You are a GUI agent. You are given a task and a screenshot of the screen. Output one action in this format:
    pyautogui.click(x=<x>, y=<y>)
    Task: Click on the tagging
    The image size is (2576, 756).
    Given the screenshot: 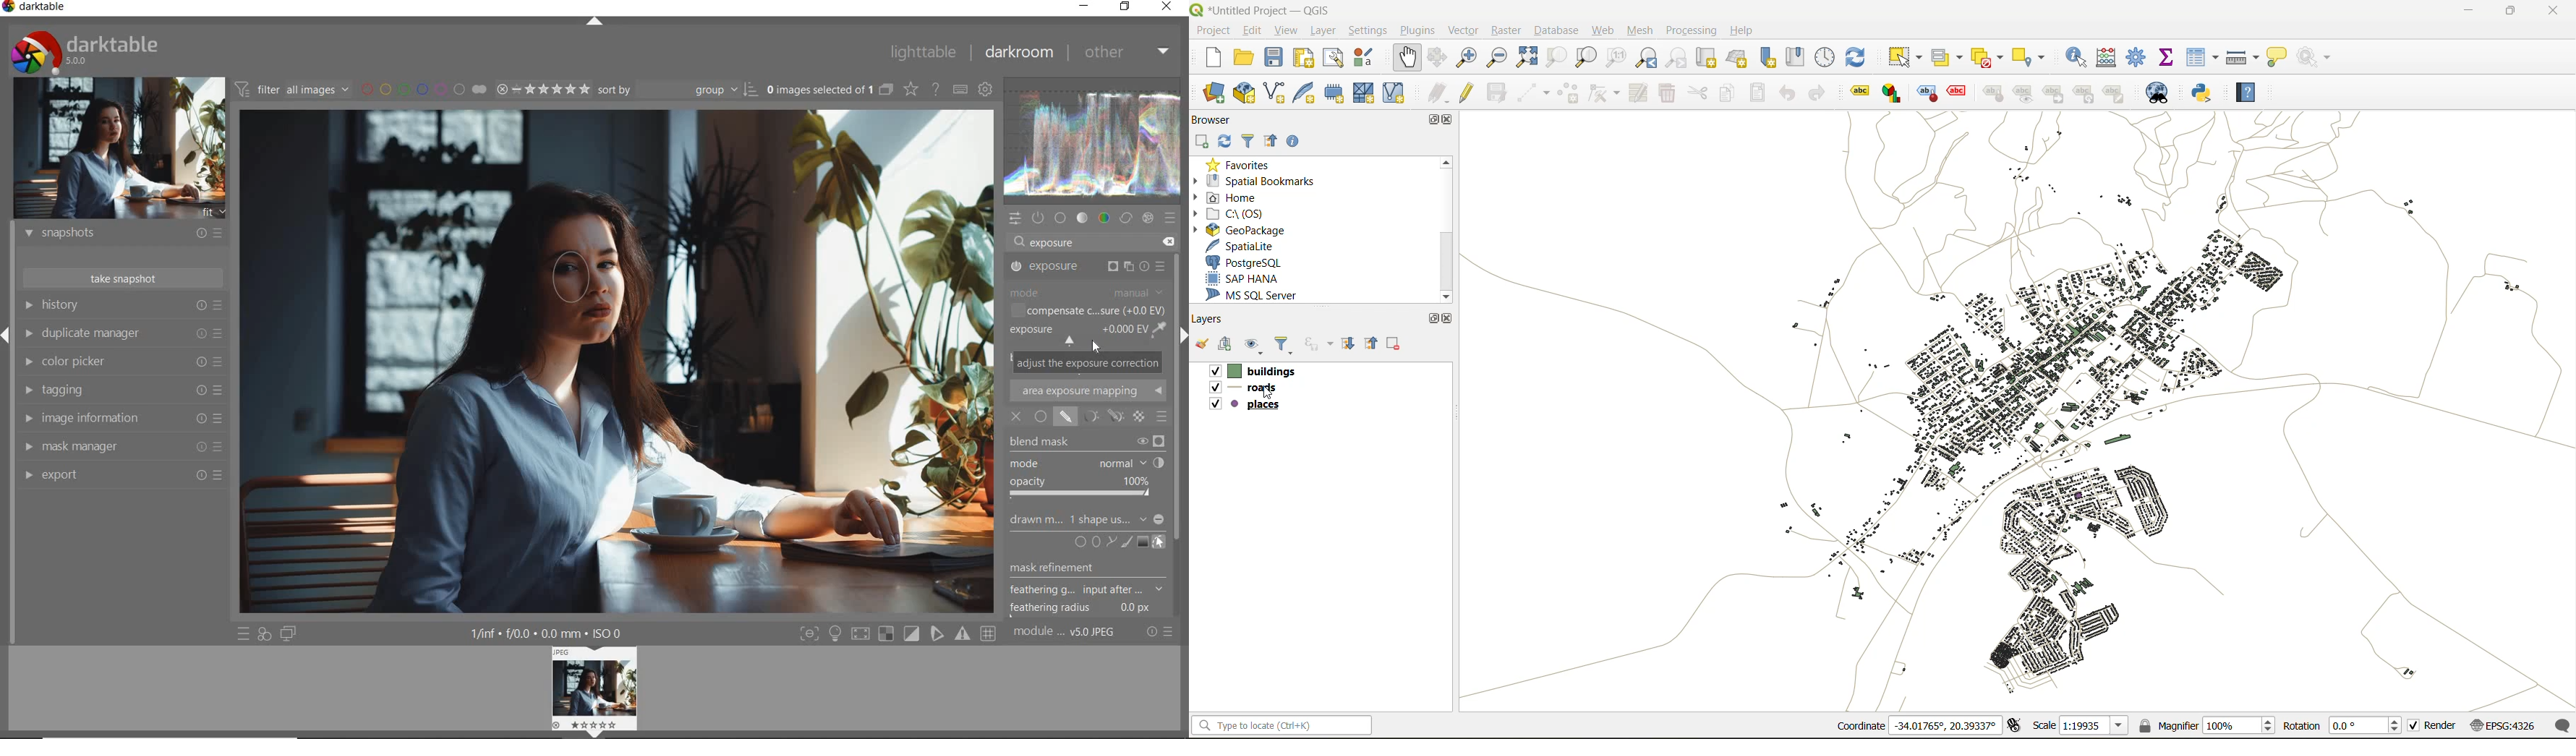 What is the action you would take?
    pyautogui.click(x=125, y=391)
    